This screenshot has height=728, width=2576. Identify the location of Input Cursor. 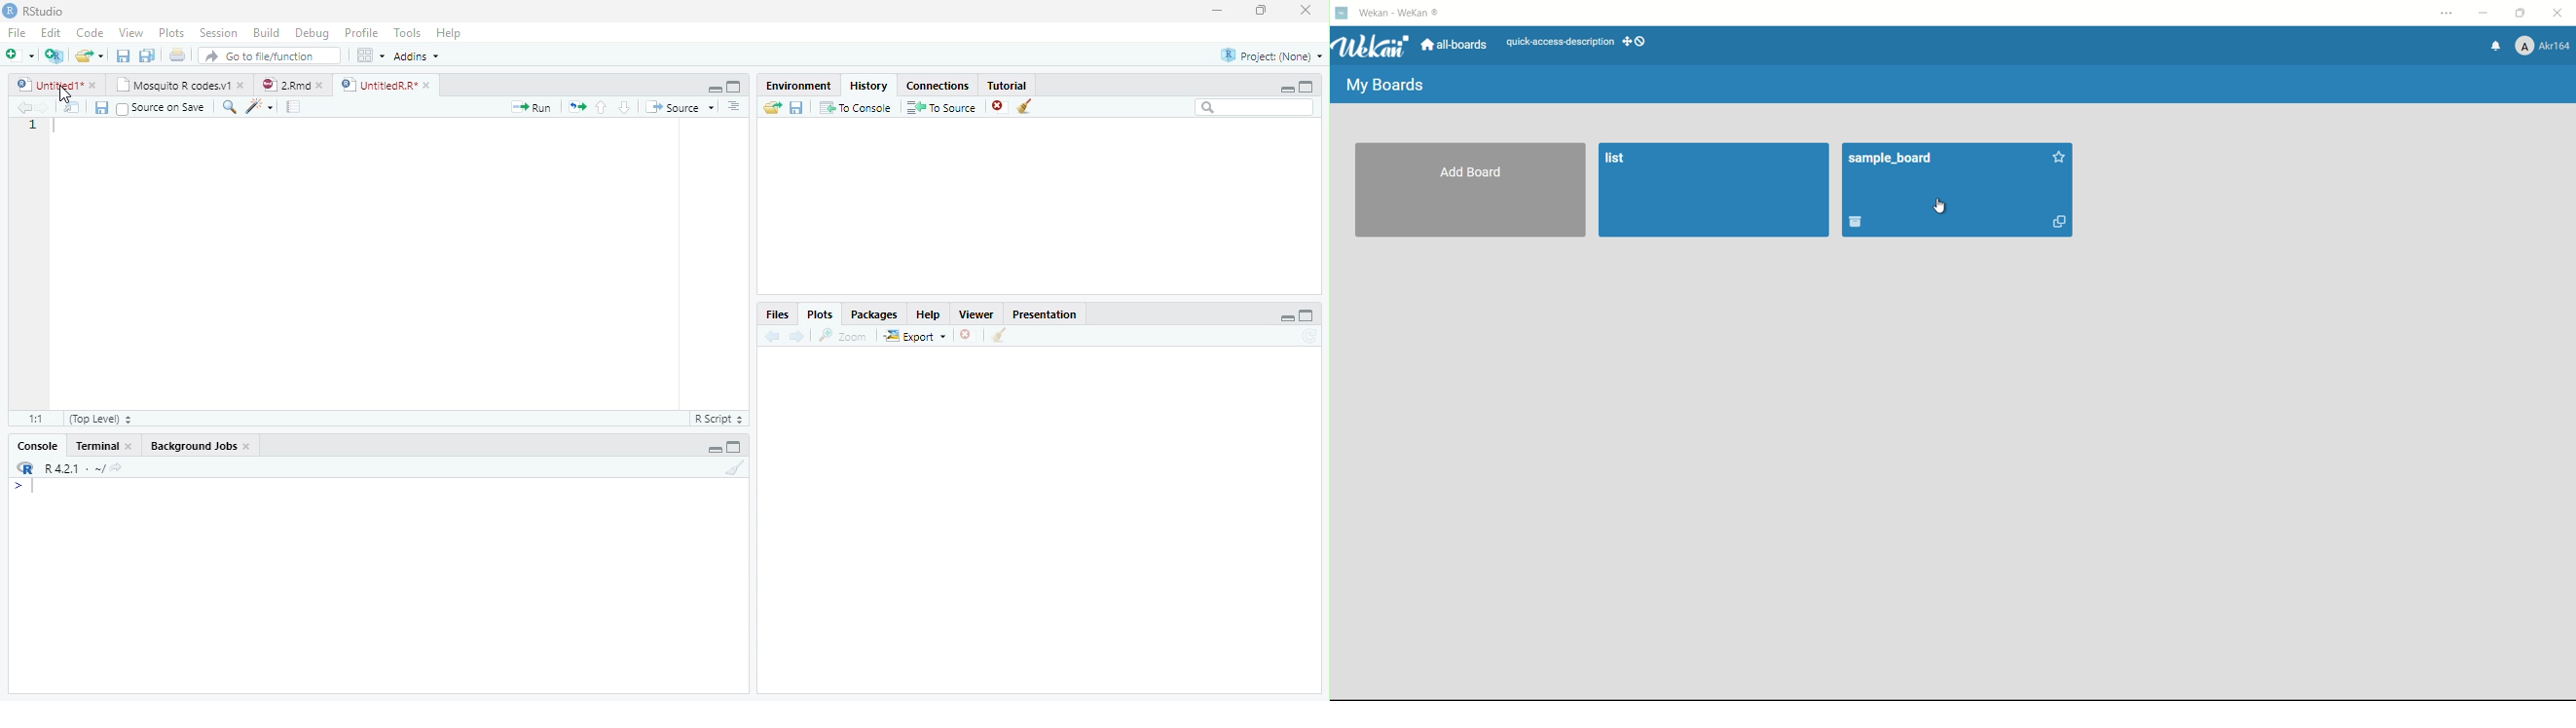
(40, 483).